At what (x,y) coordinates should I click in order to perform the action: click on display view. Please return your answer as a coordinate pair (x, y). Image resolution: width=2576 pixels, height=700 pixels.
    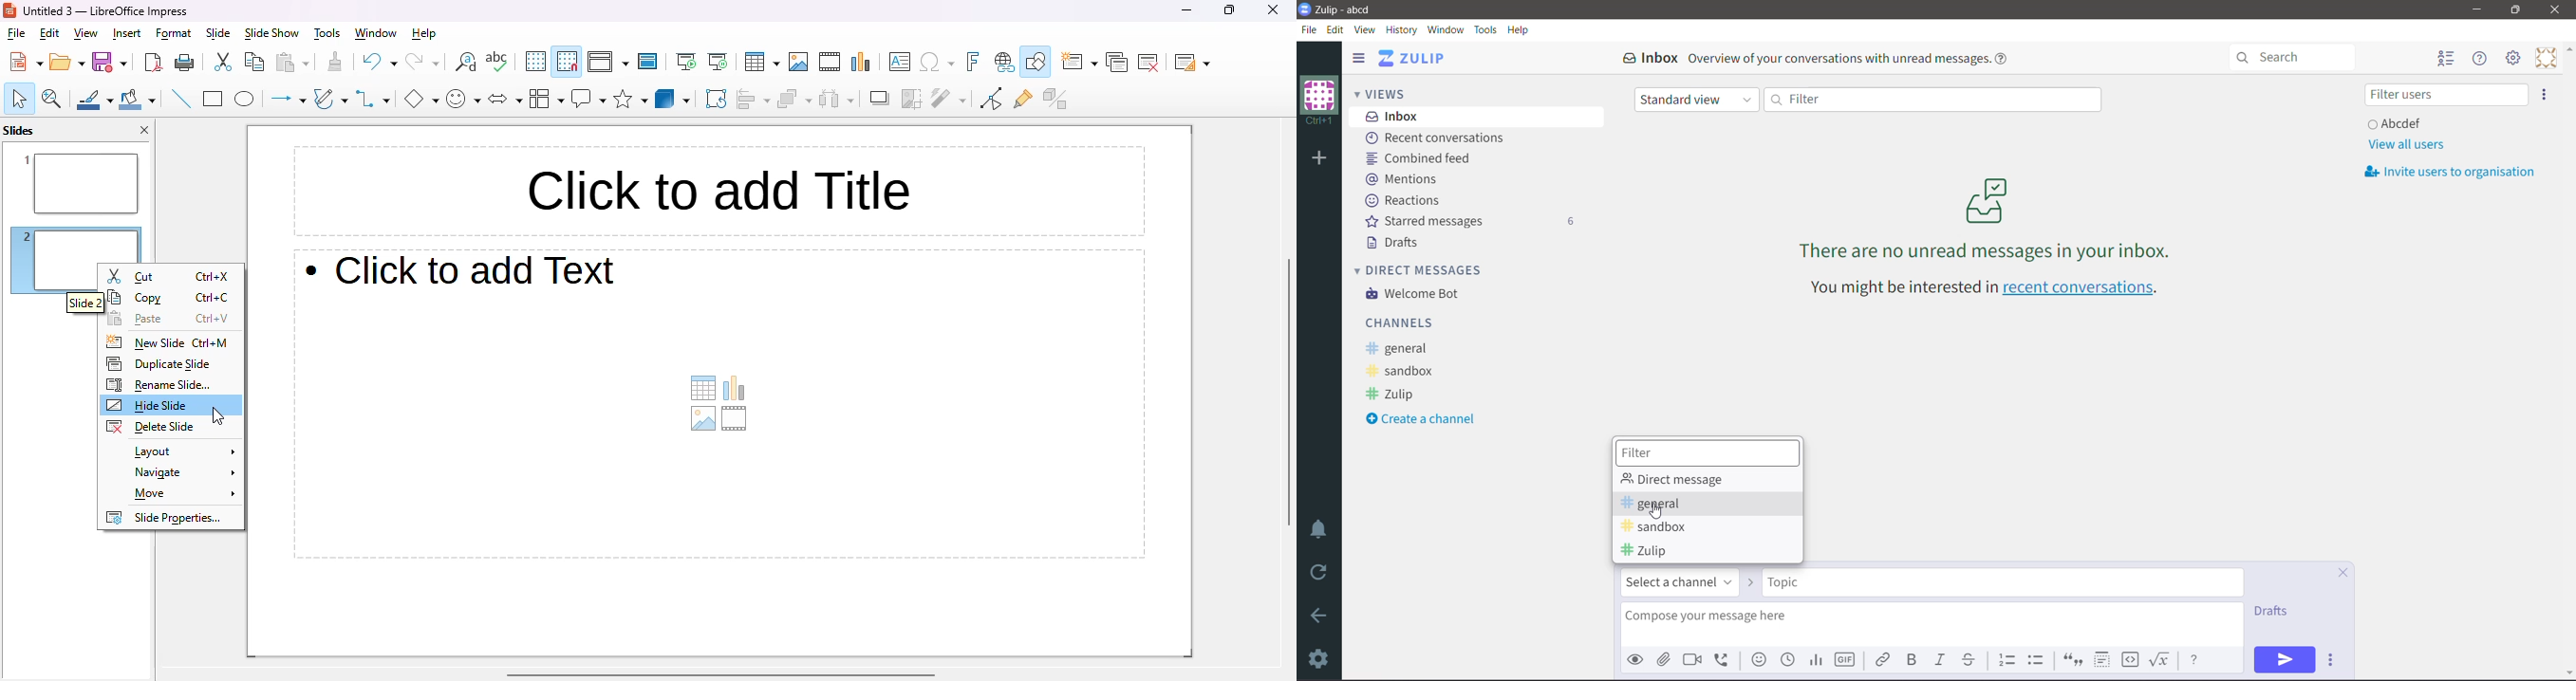
    Looking at the image, I should click on (607, 62).